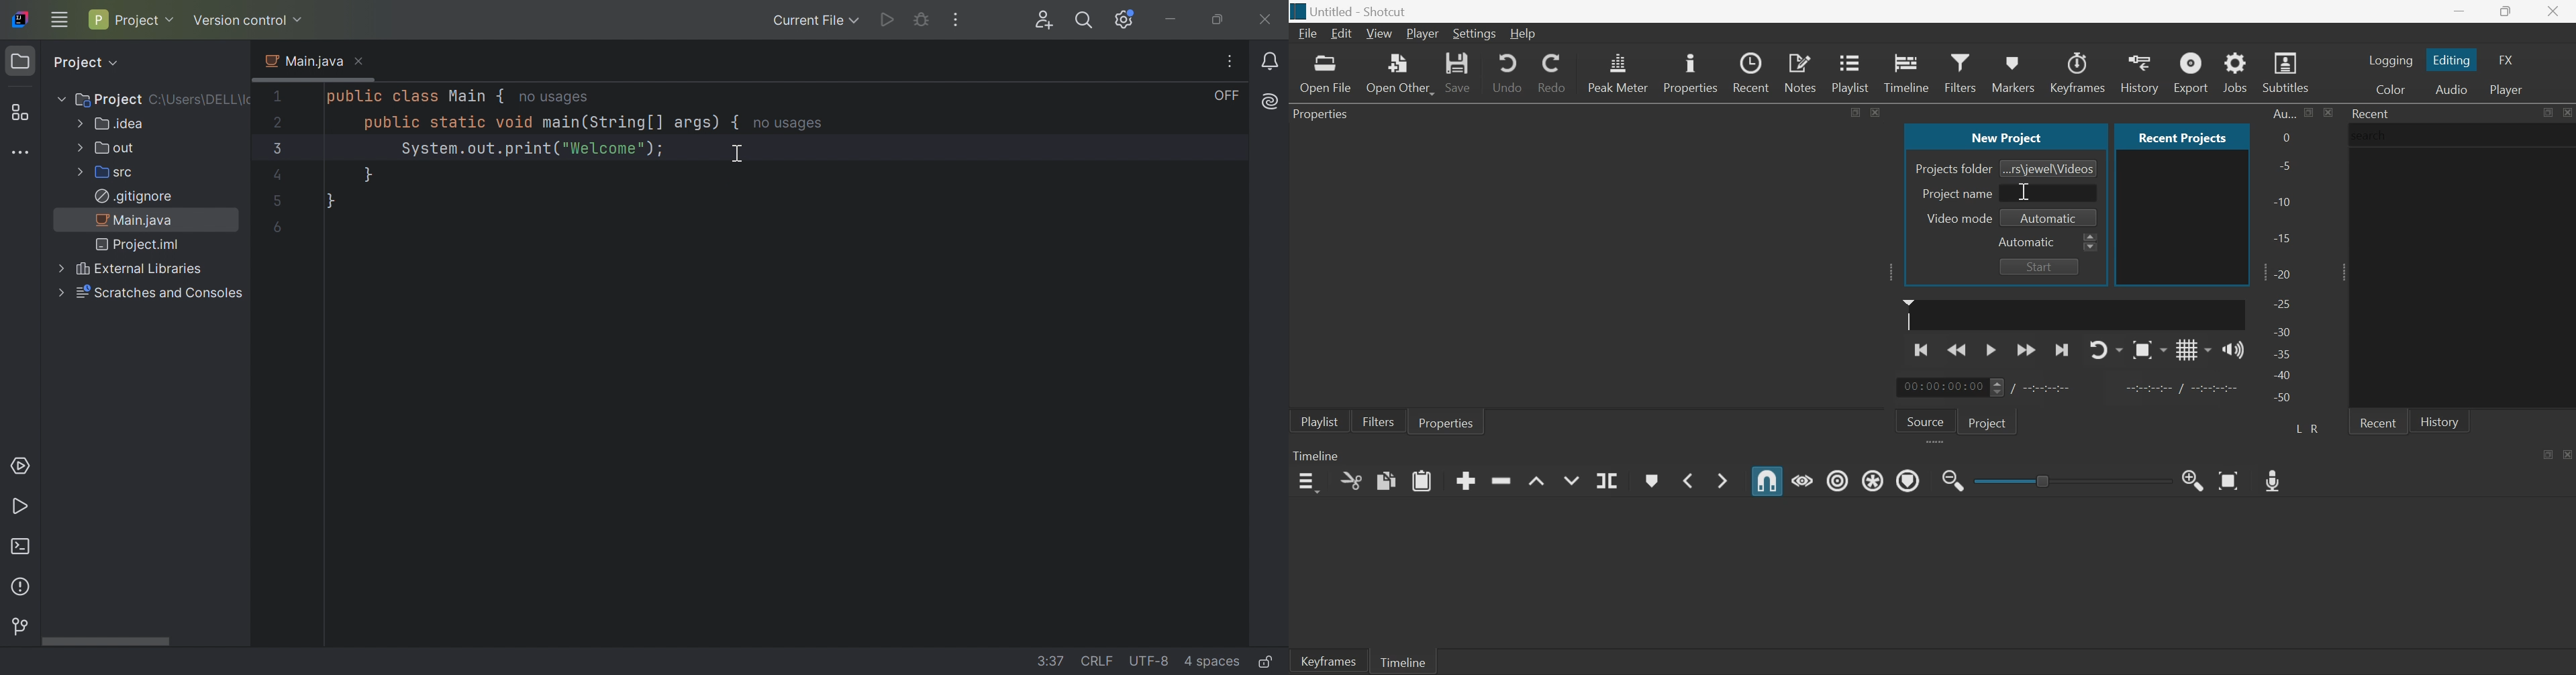  I want to click on Playhead, so click(1909, 314).